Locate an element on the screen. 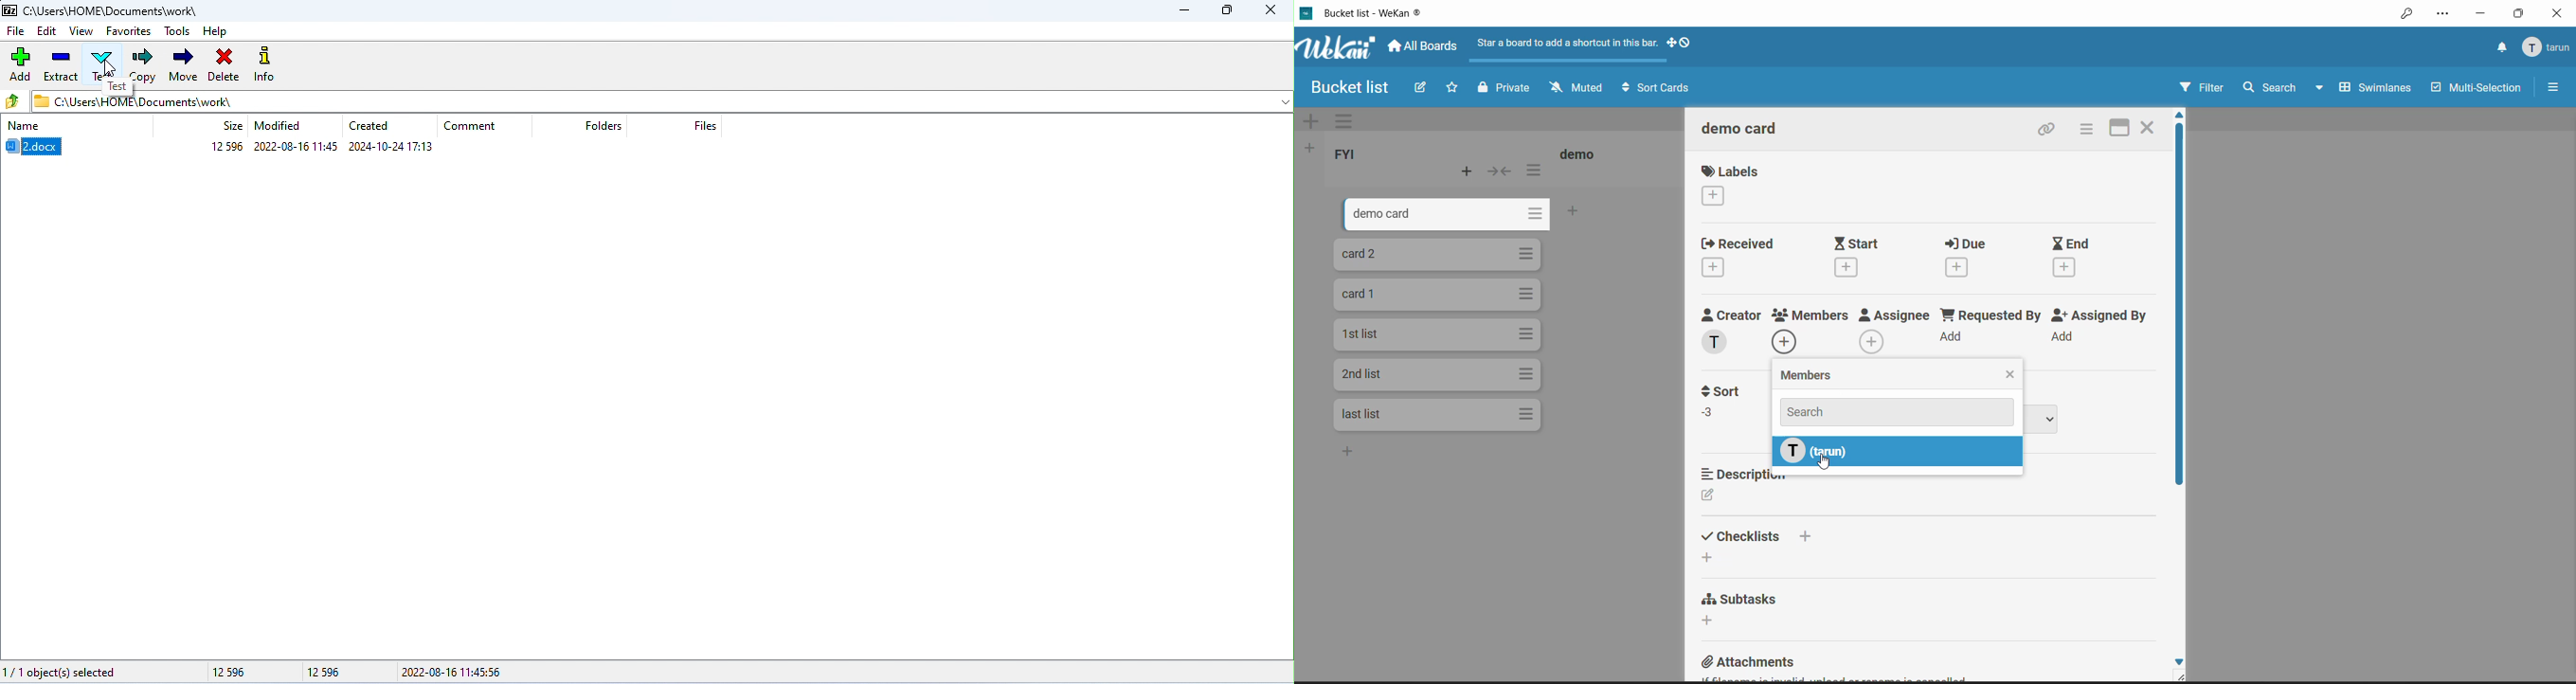  members is located at coordinates (1815, 315).